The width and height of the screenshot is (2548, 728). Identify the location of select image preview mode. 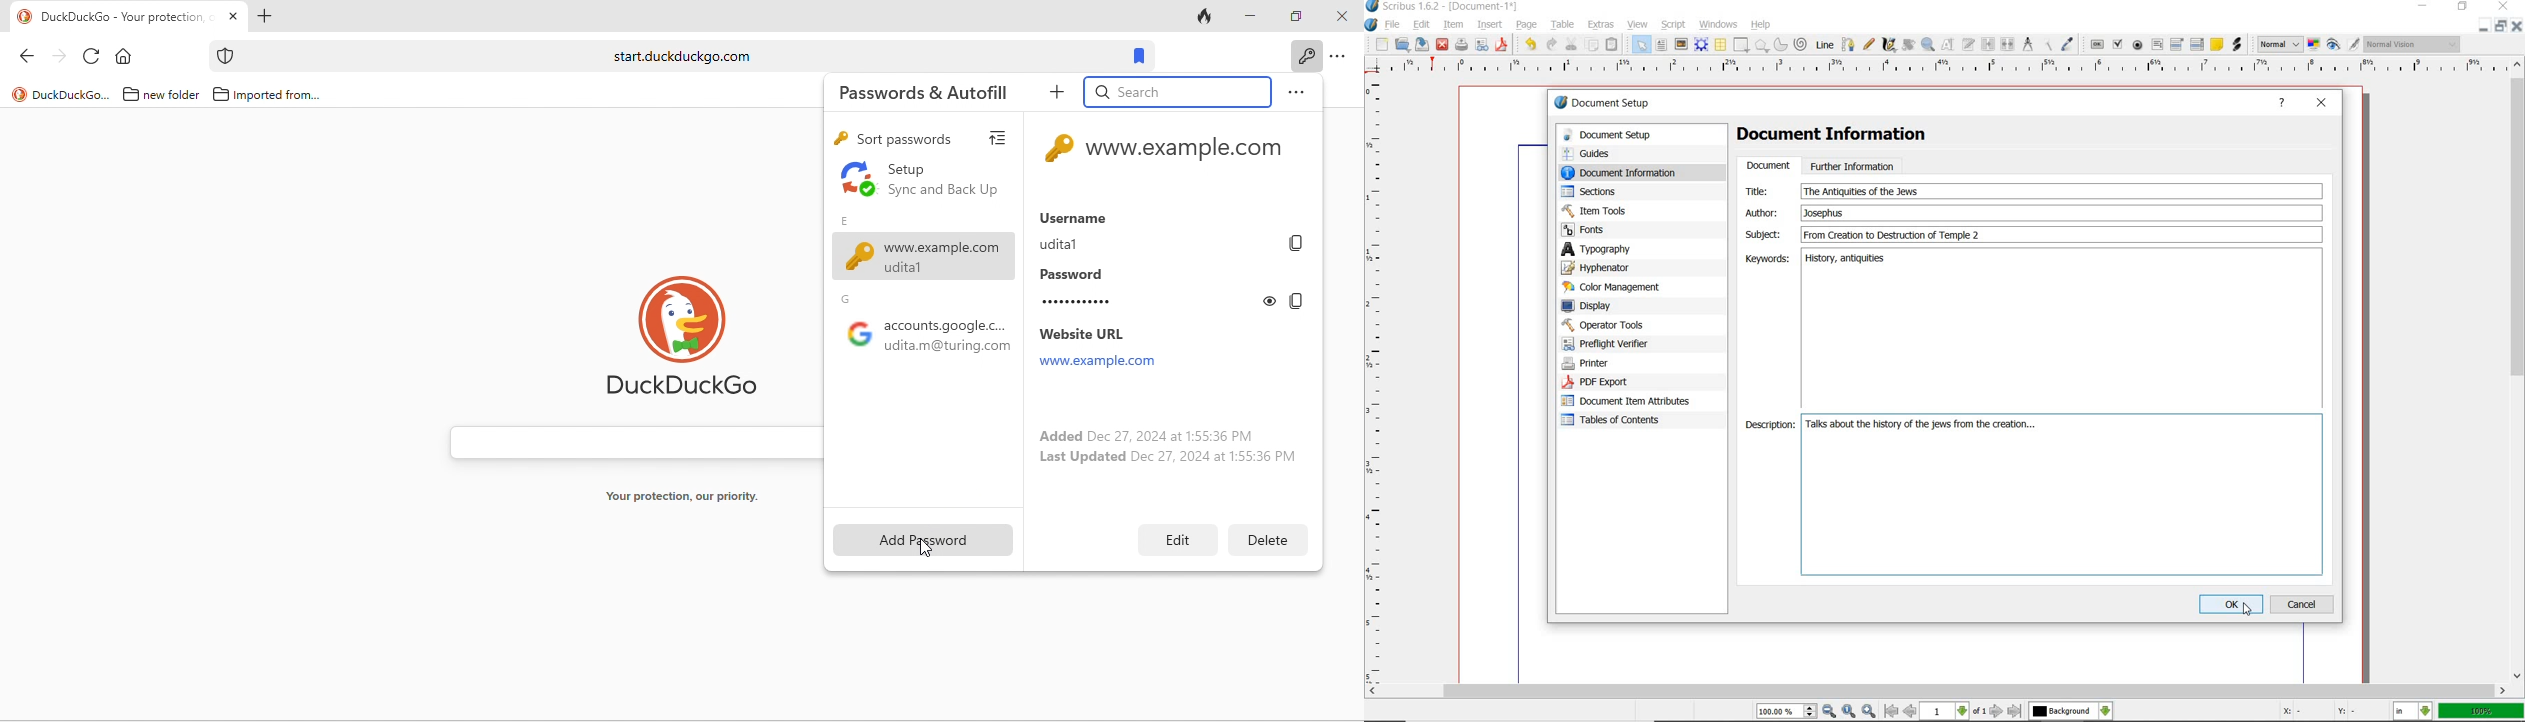
(2280, 45).